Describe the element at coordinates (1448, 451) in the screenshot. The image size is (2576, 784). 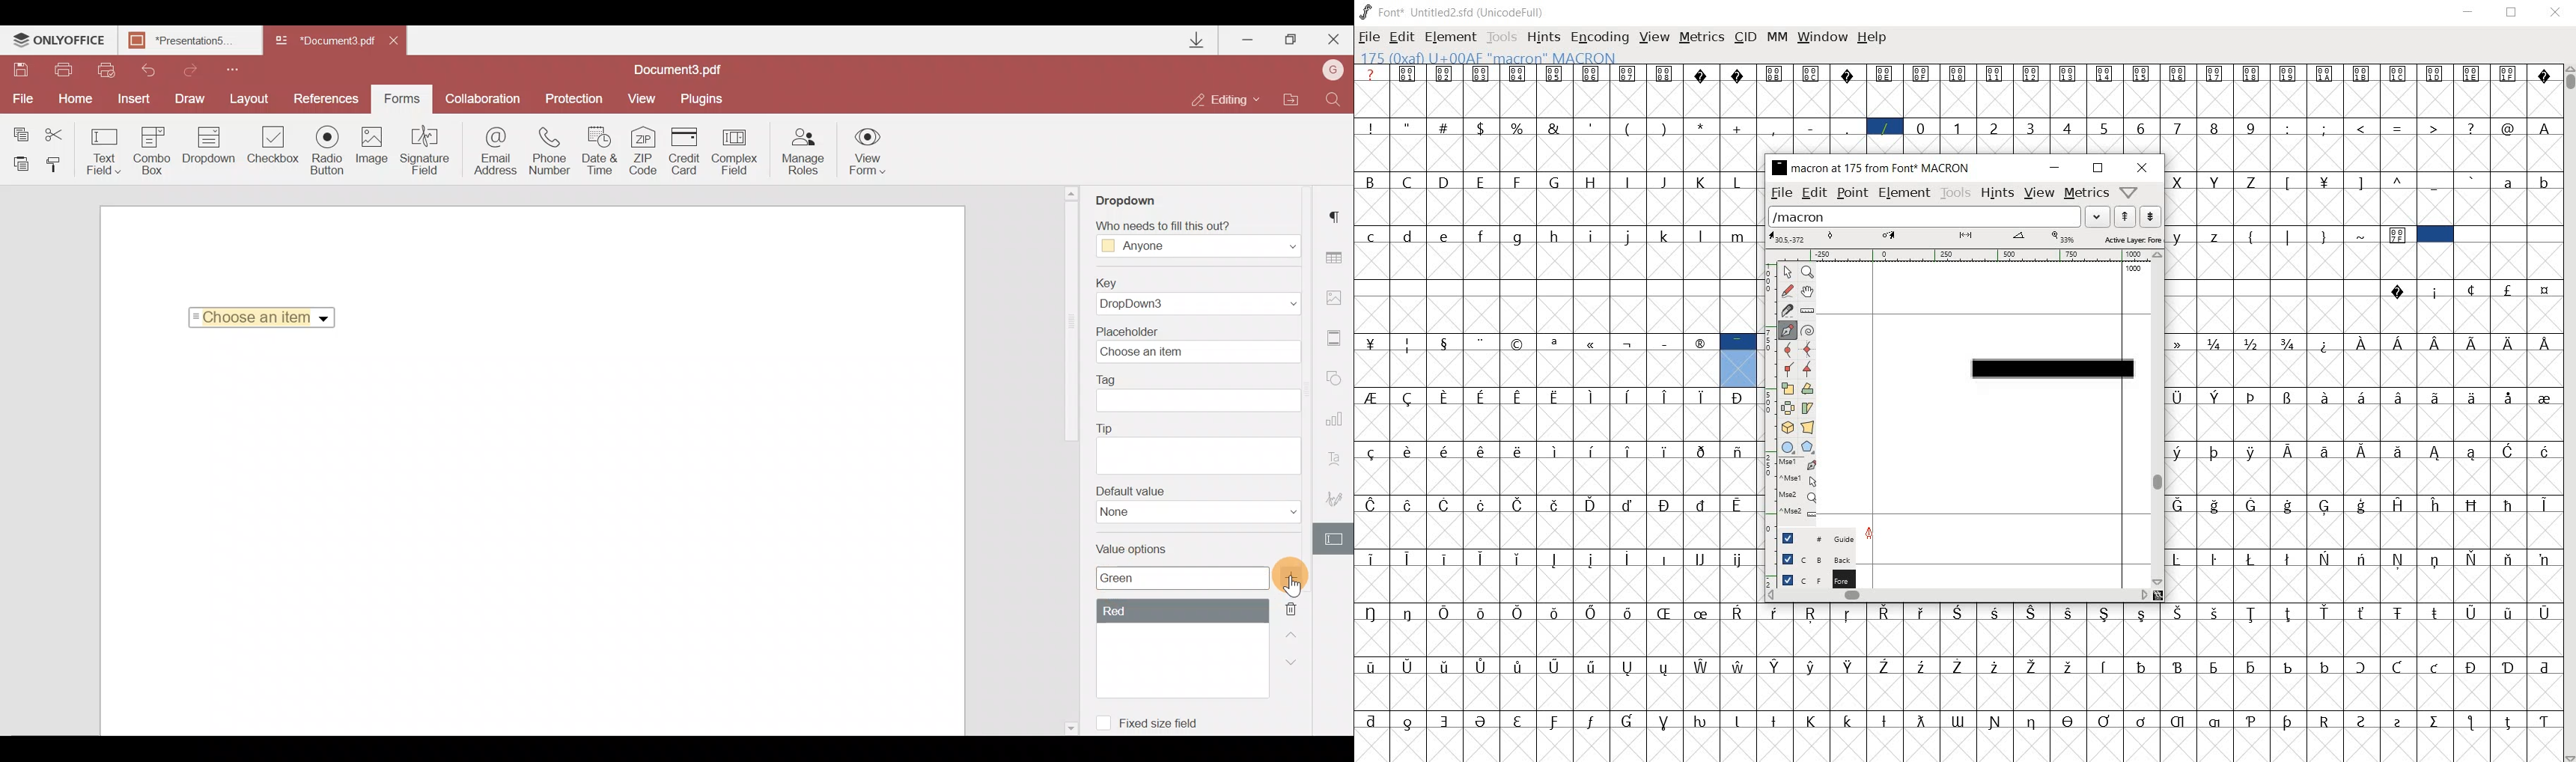
I see `Symbol` at that location.